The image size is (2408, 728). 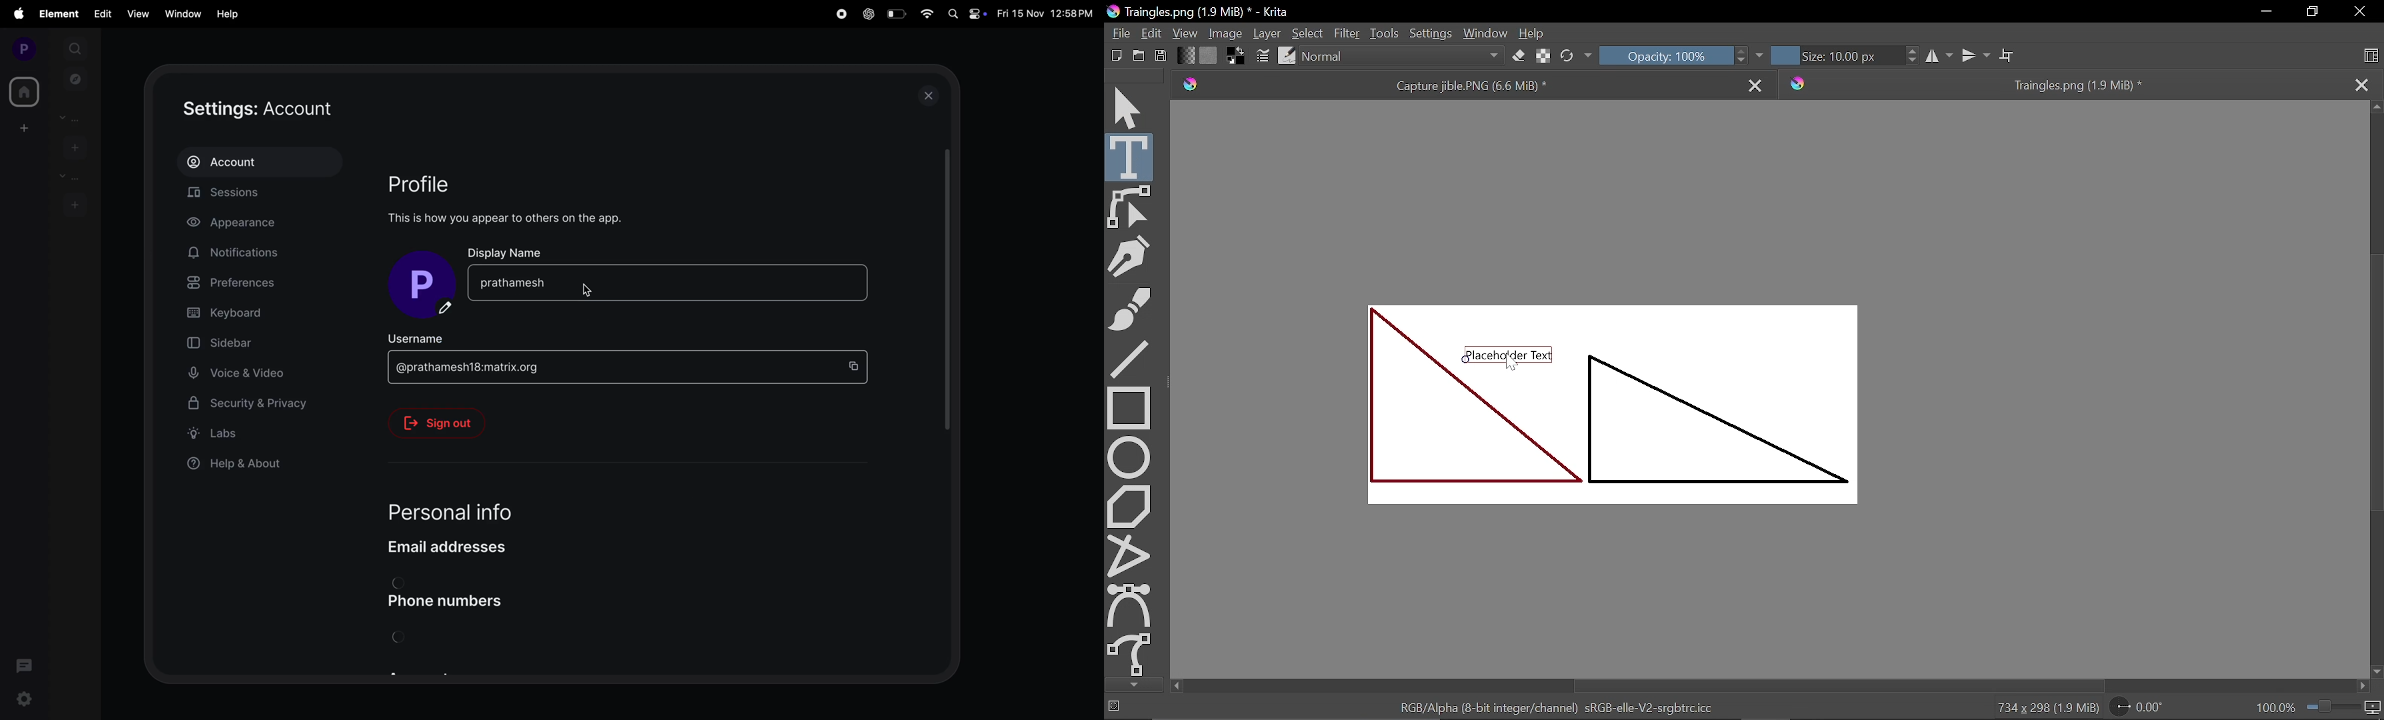 I want to click on Close tab, so click(x=1757, y=82).